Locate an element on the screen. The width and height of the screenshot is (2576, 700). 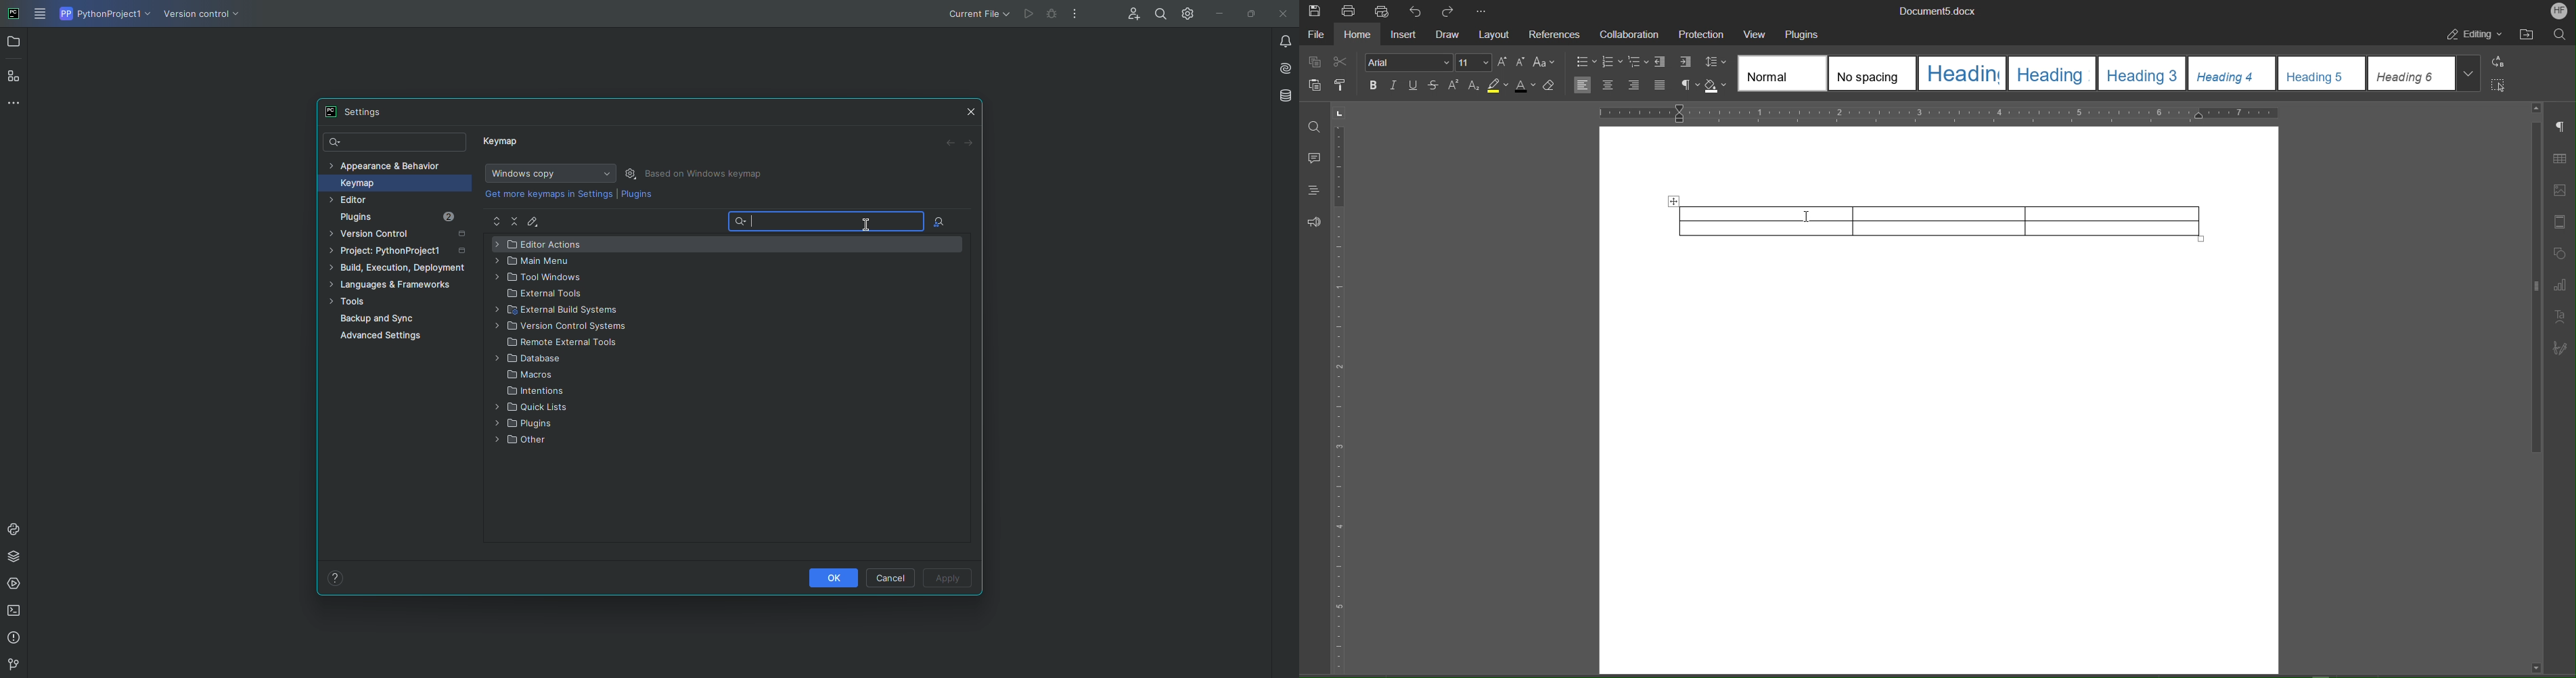
Italic is located at coordinates (1394, 86).